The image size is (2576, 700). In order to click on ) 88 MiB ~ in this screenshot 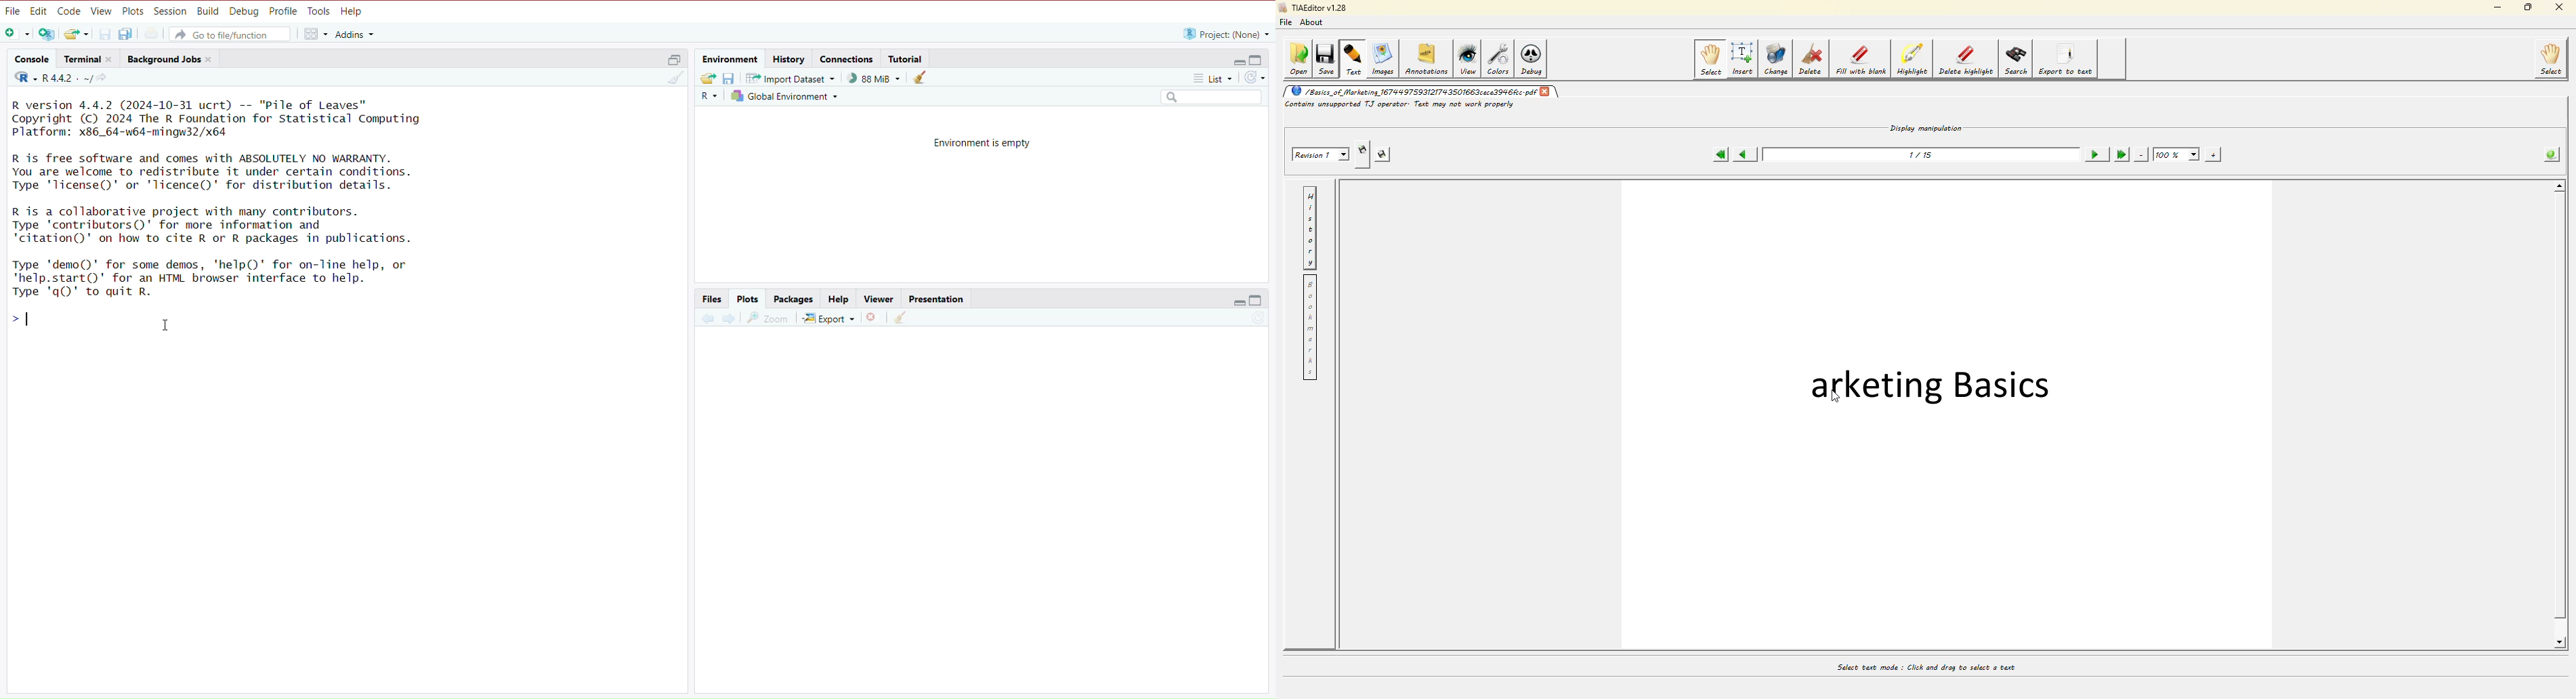, I will do `click(870, 78)`.